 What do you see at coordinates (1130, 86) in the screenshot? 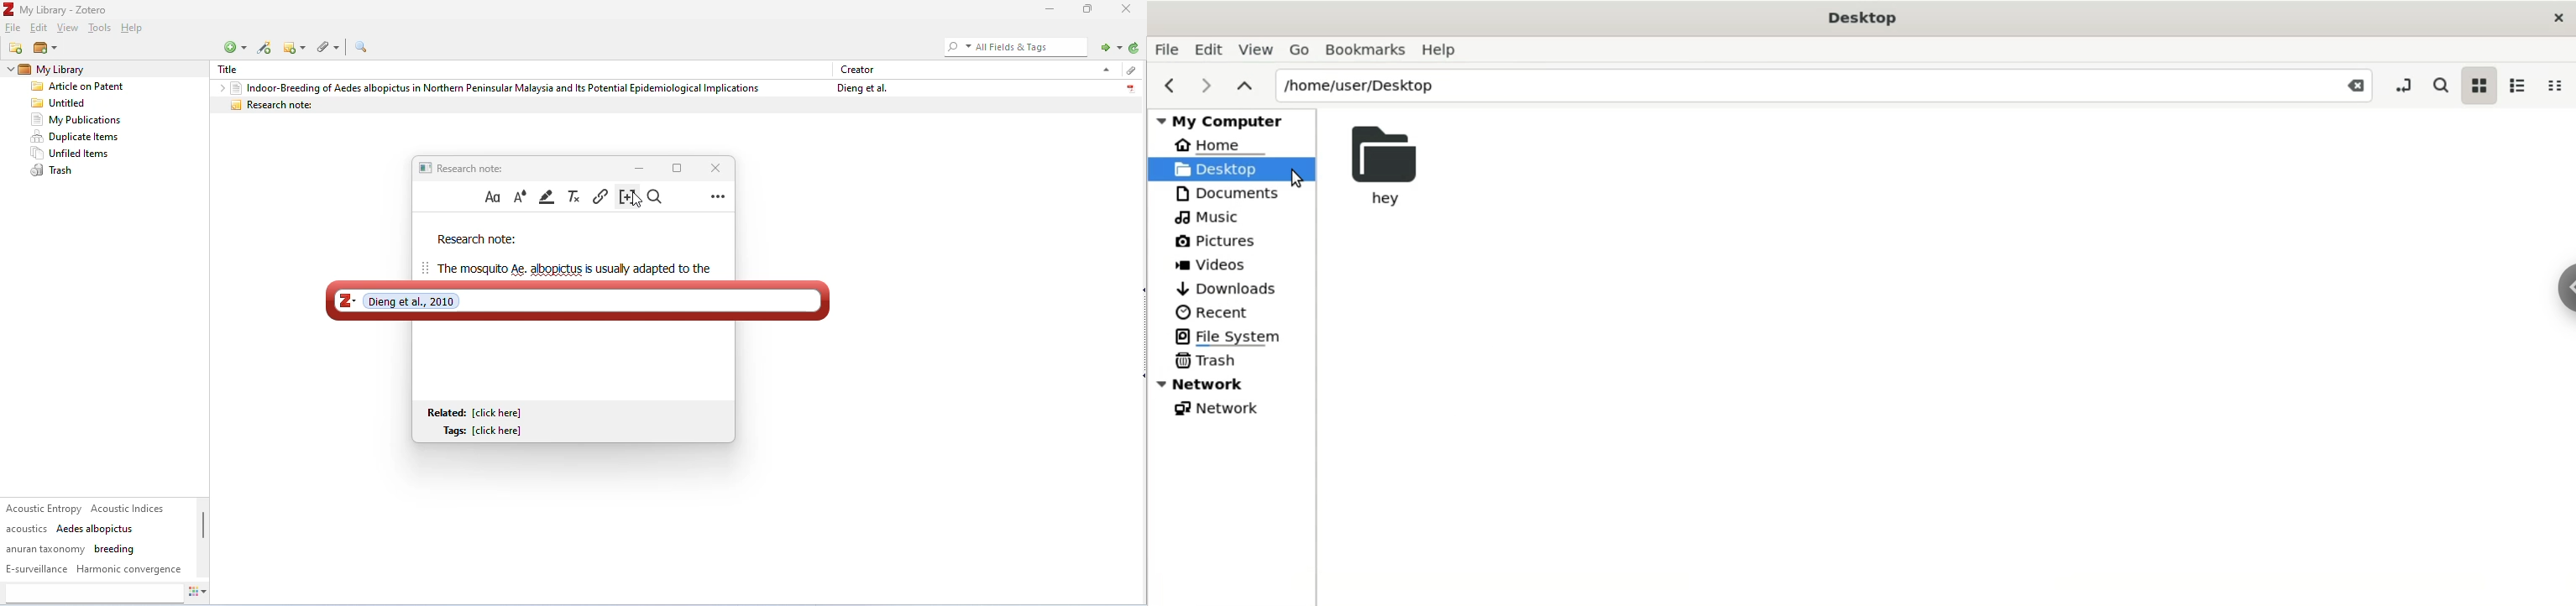
I see `pdf` at bounding box center [1130, 86].